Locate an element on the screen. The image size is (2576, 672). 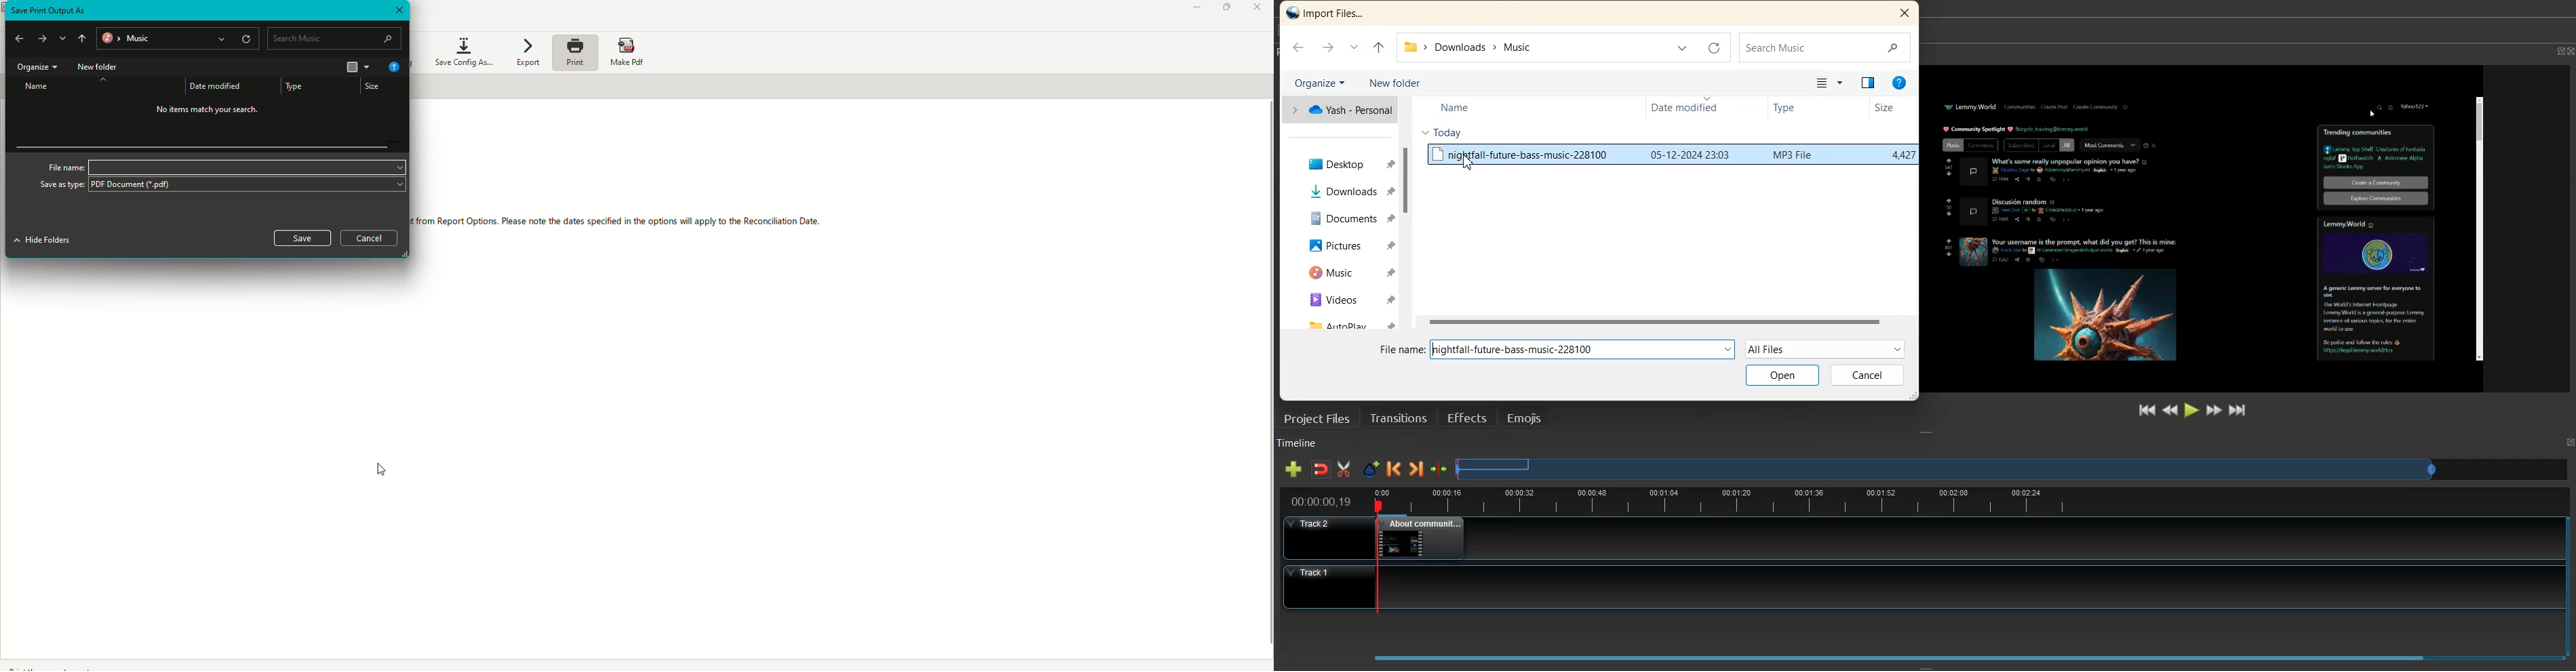
Play is located at coordinates (2193, 409).